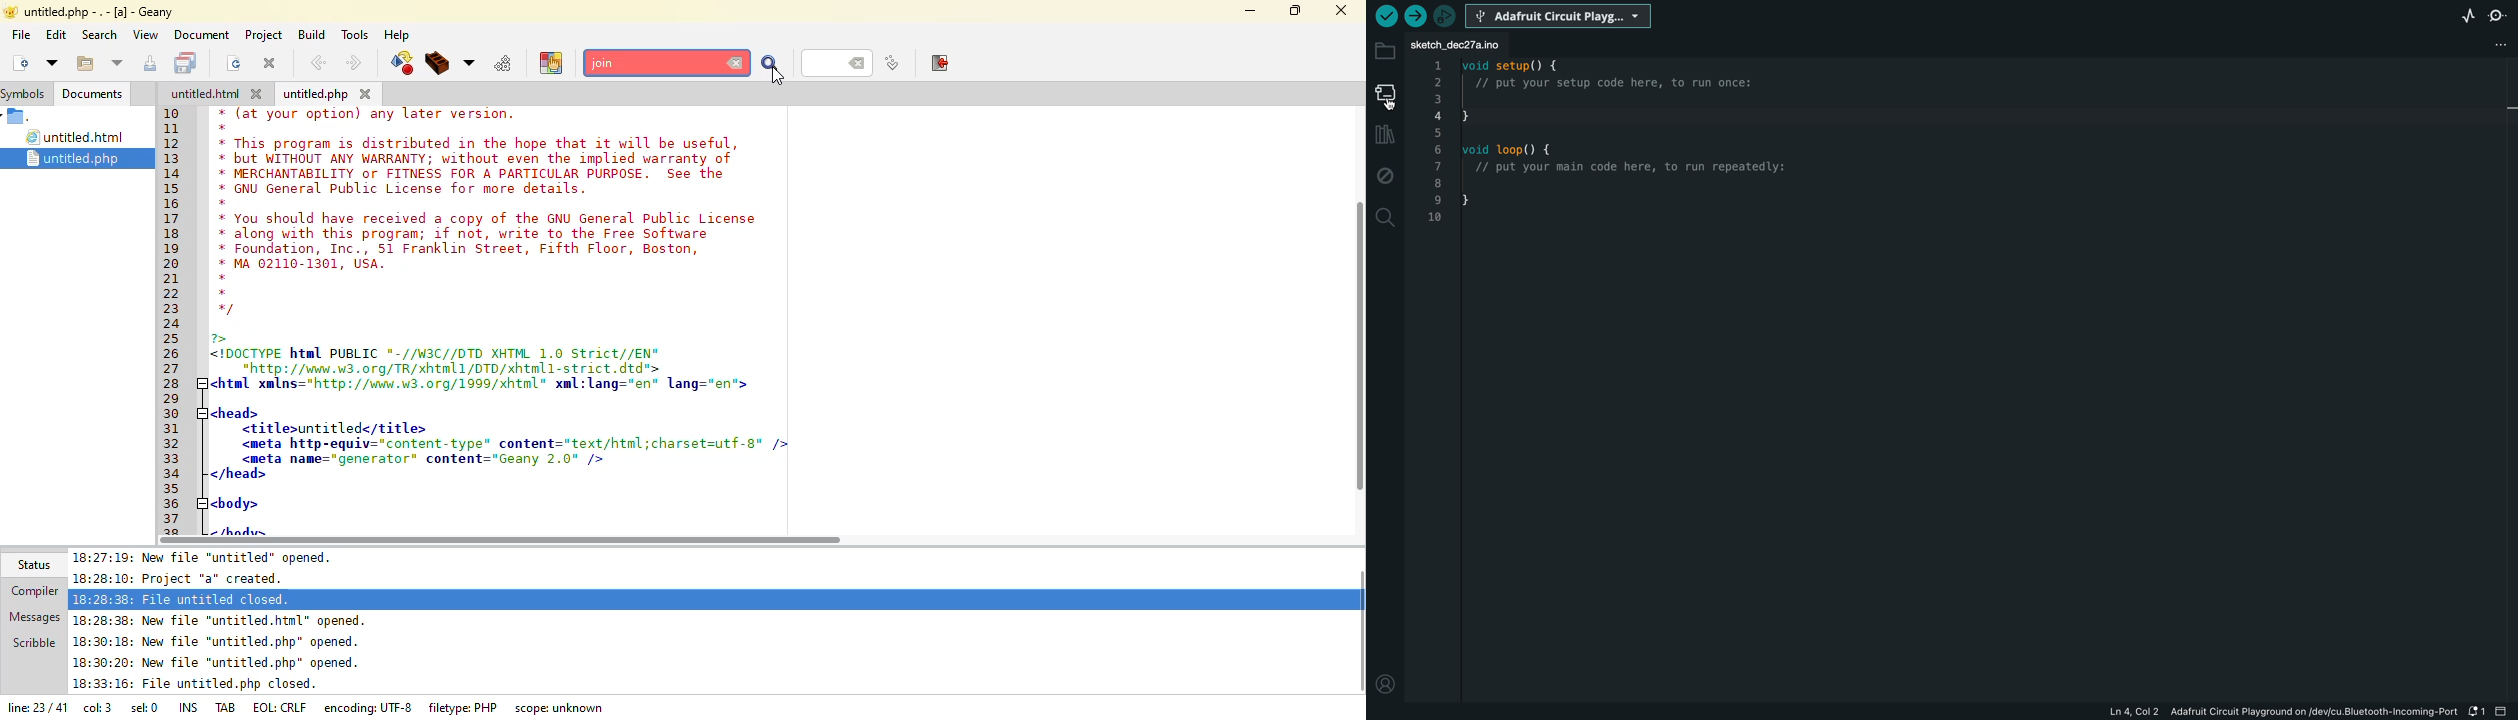 The image size is (2520, 728). Describe the element at coordinates (401, 63) in the screenshot. I see `compile` at that location.